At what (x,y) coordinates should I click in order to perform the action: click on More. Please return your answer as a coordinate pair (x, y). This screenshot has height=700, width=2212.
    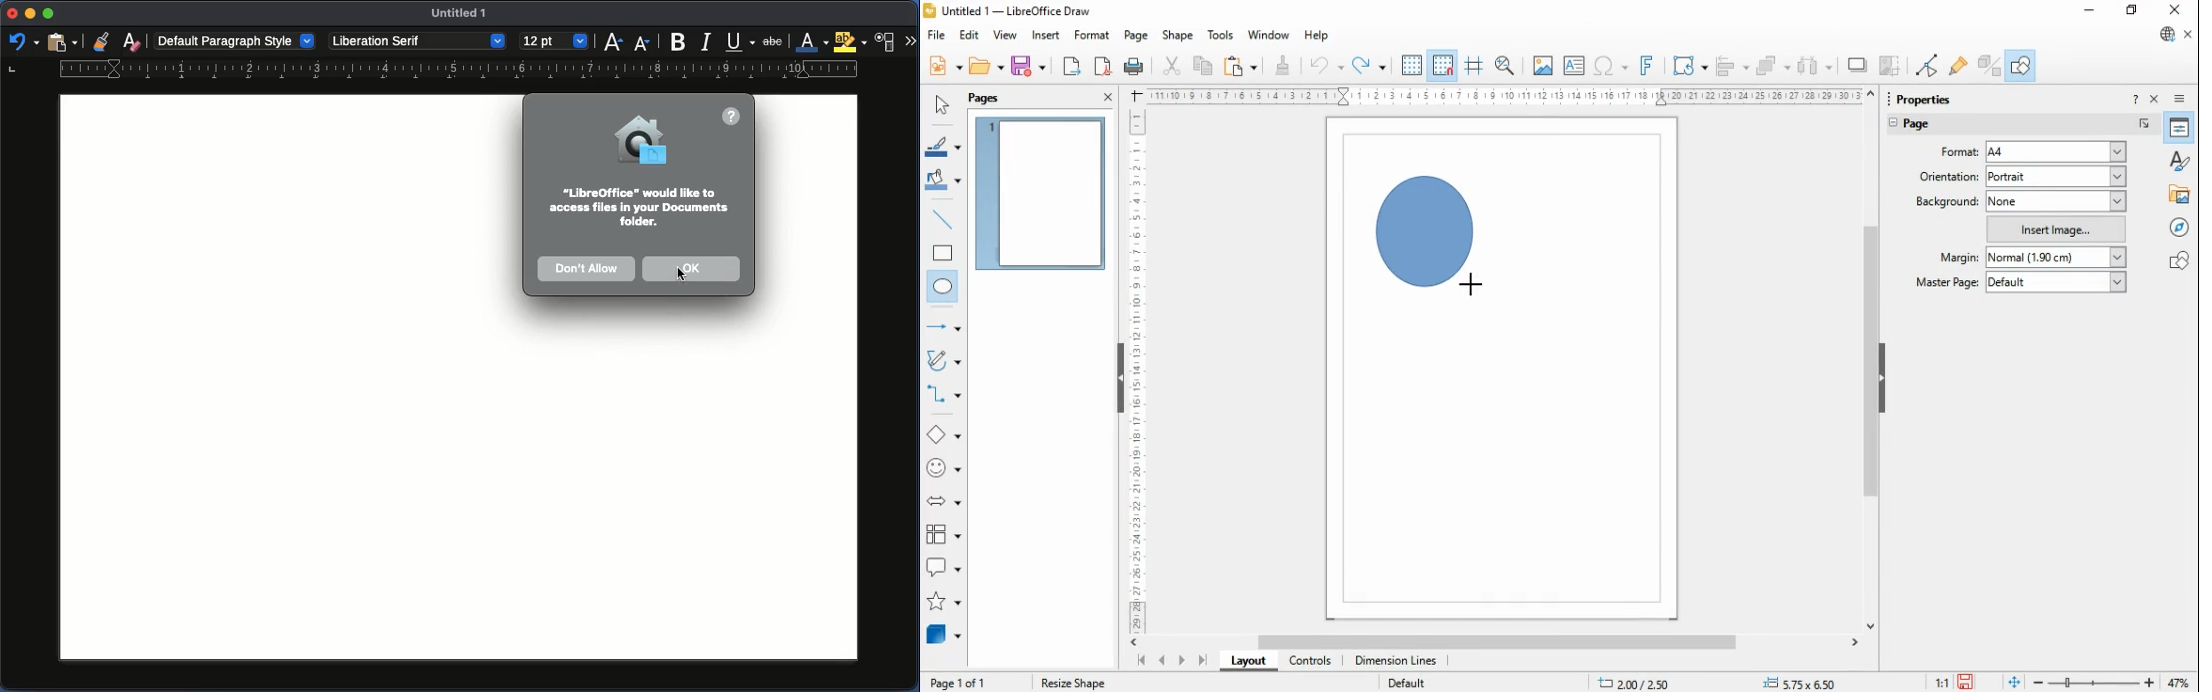
    Looking at the image, I should click on (910, 42).